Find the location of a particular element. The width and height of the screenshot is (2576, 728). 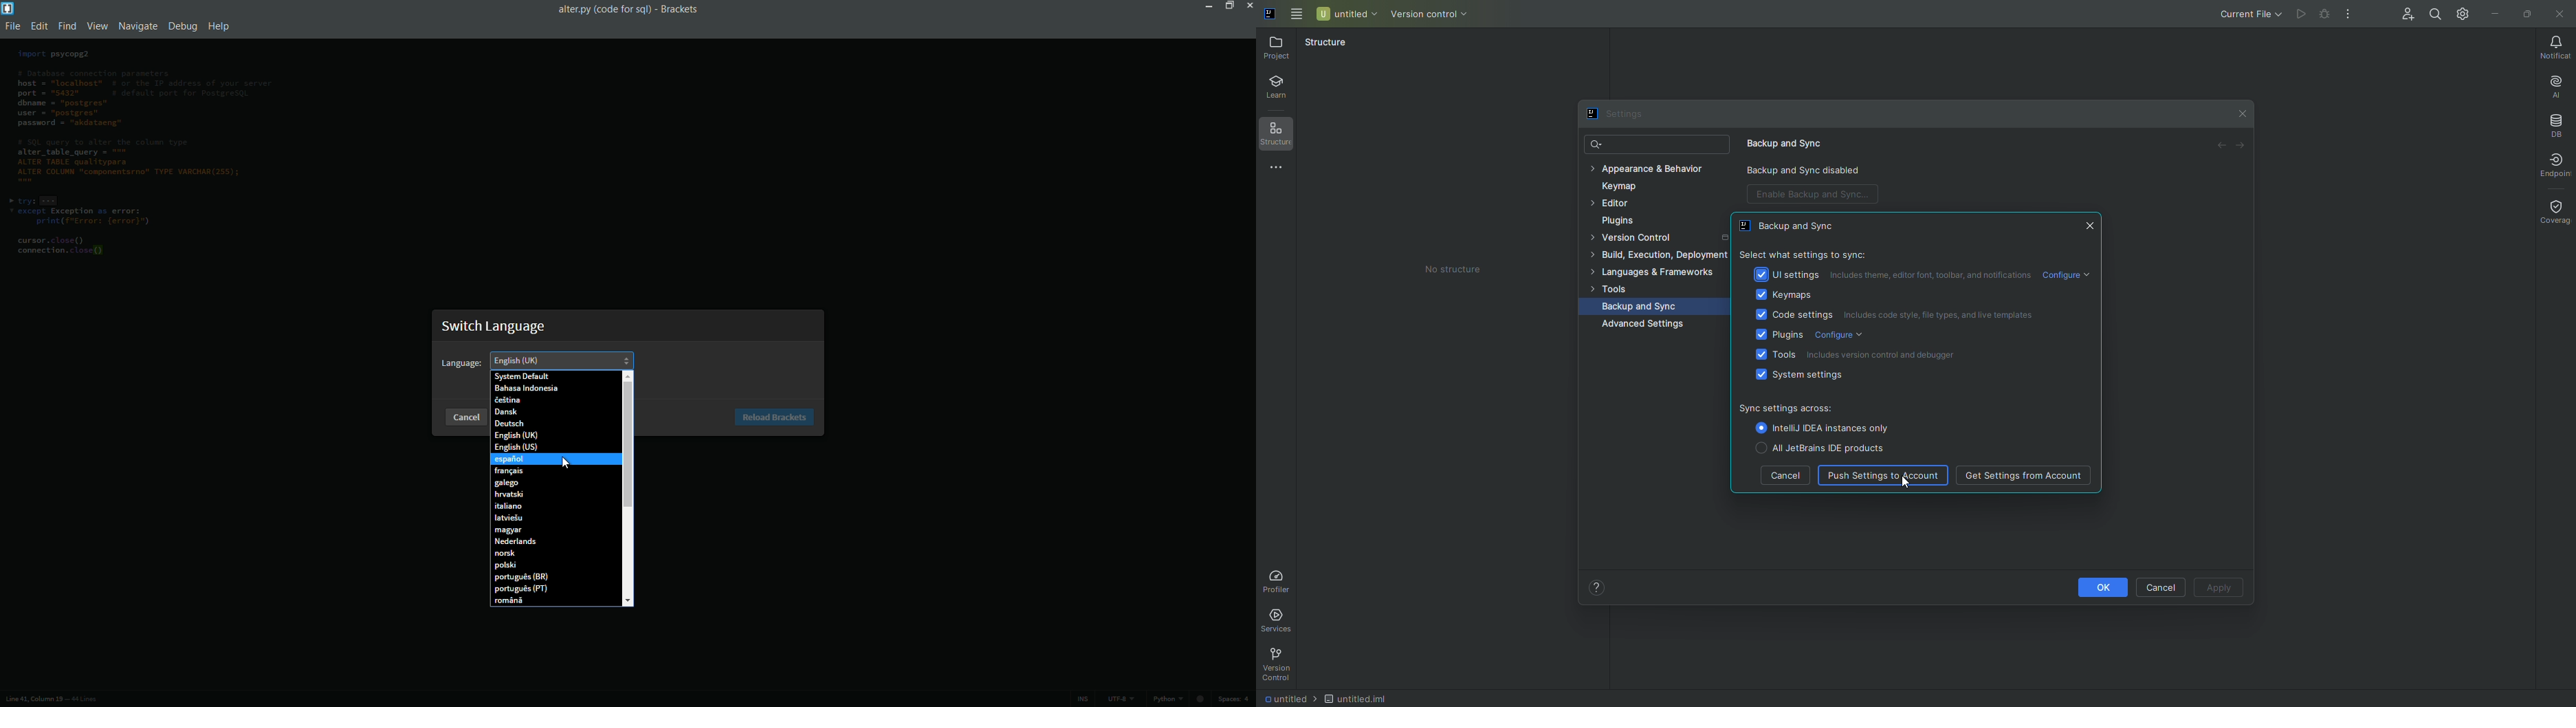

view menu is located at coordinates (96, 26).